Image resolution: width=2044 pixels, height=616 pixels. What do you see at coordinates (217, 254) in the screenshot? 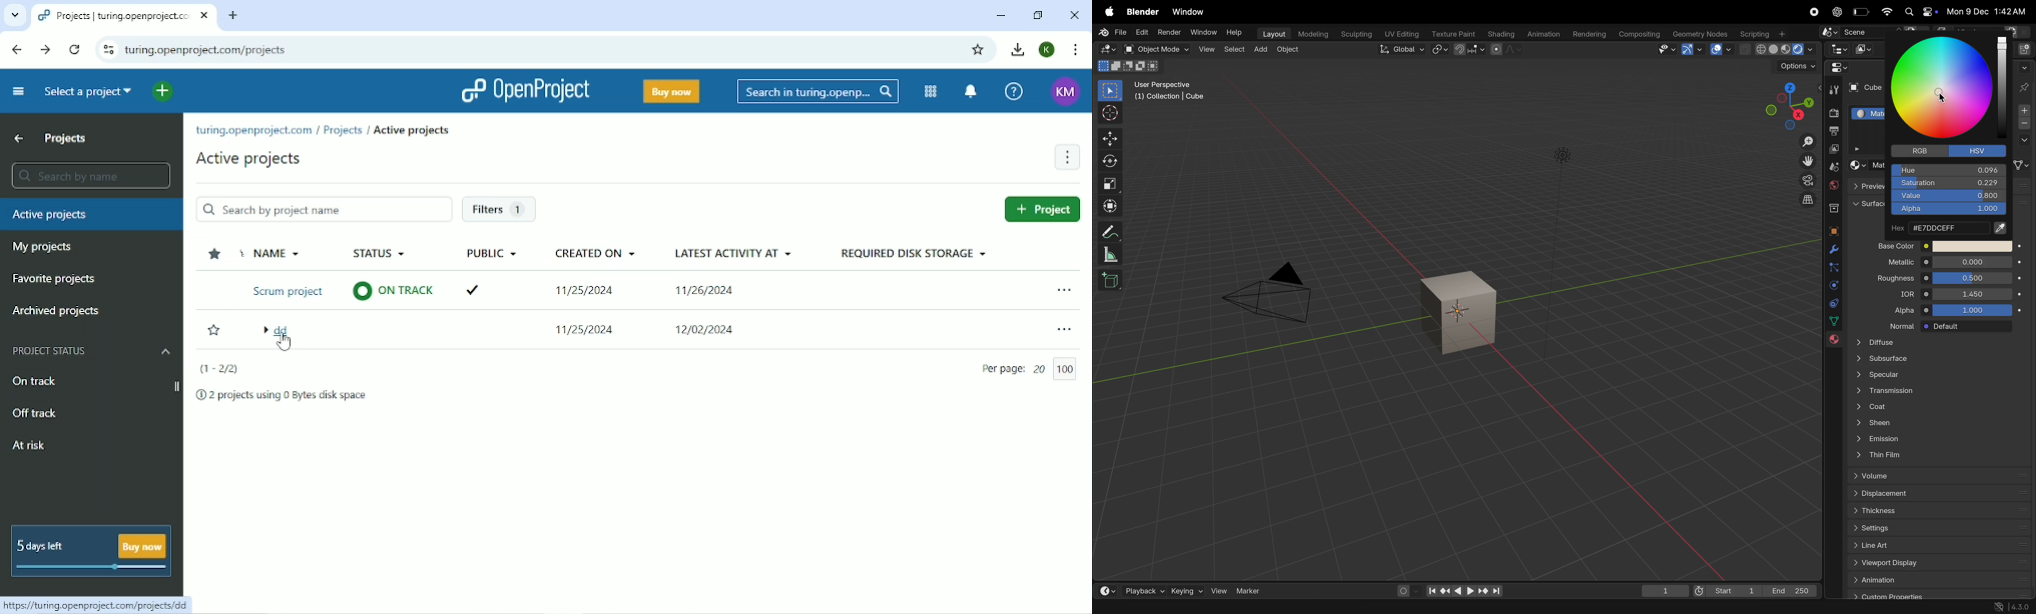
I see `Sort by favorites` at bounding box center [217, 254].